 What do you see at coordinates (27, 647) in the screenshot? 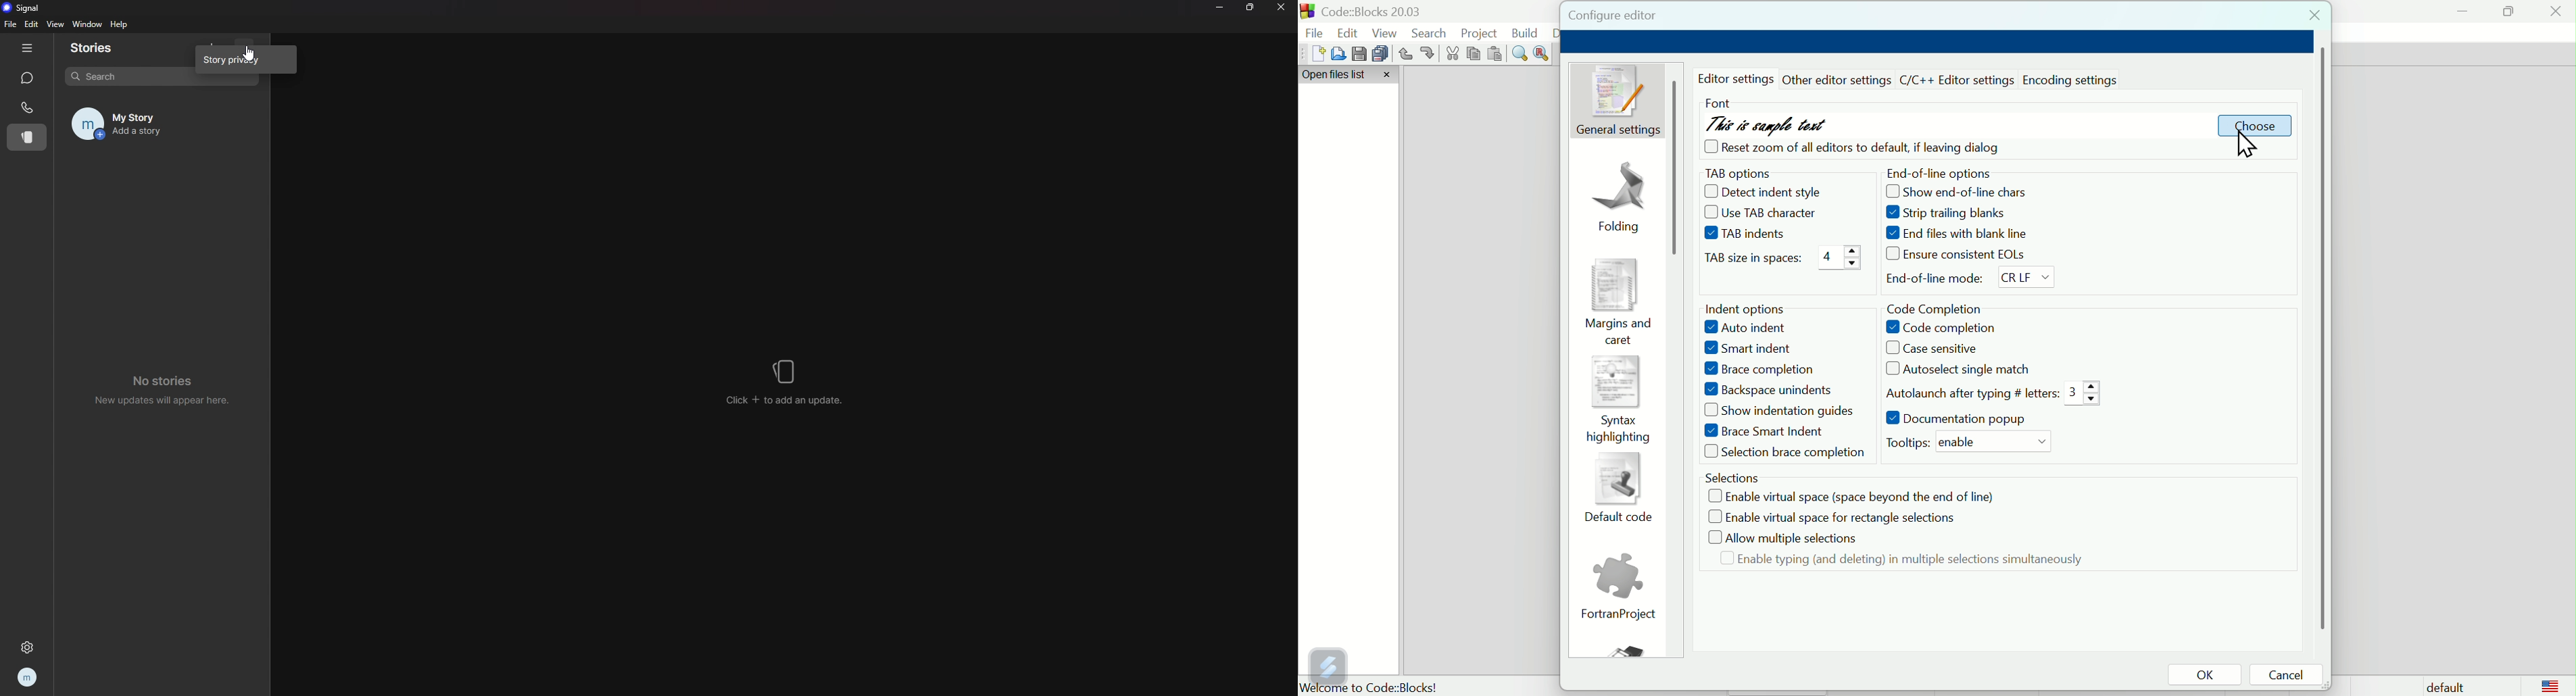
I see `settings` at bounding box center [27, 647].